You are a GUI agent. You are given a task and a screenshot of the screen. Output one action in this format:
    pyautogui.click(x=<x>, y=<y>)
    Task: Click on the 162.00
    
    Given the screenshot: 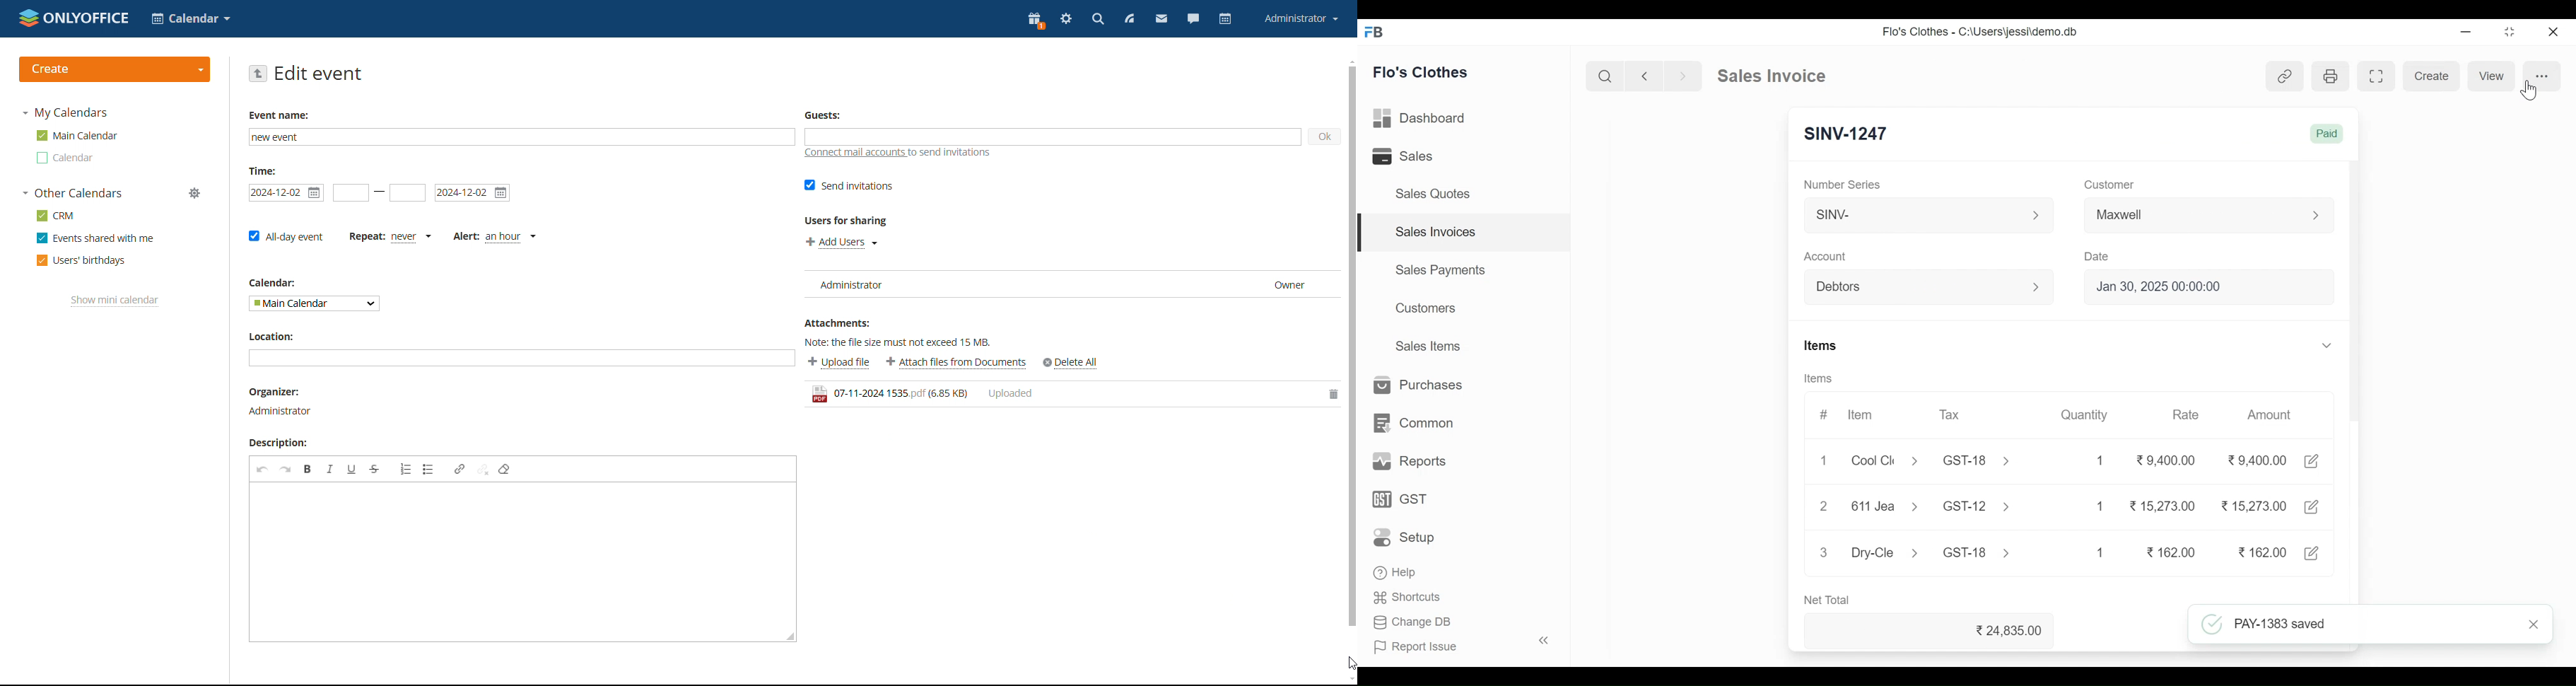 What is the action you would take?
    pyautogui.click(x=2173, y=552)
    